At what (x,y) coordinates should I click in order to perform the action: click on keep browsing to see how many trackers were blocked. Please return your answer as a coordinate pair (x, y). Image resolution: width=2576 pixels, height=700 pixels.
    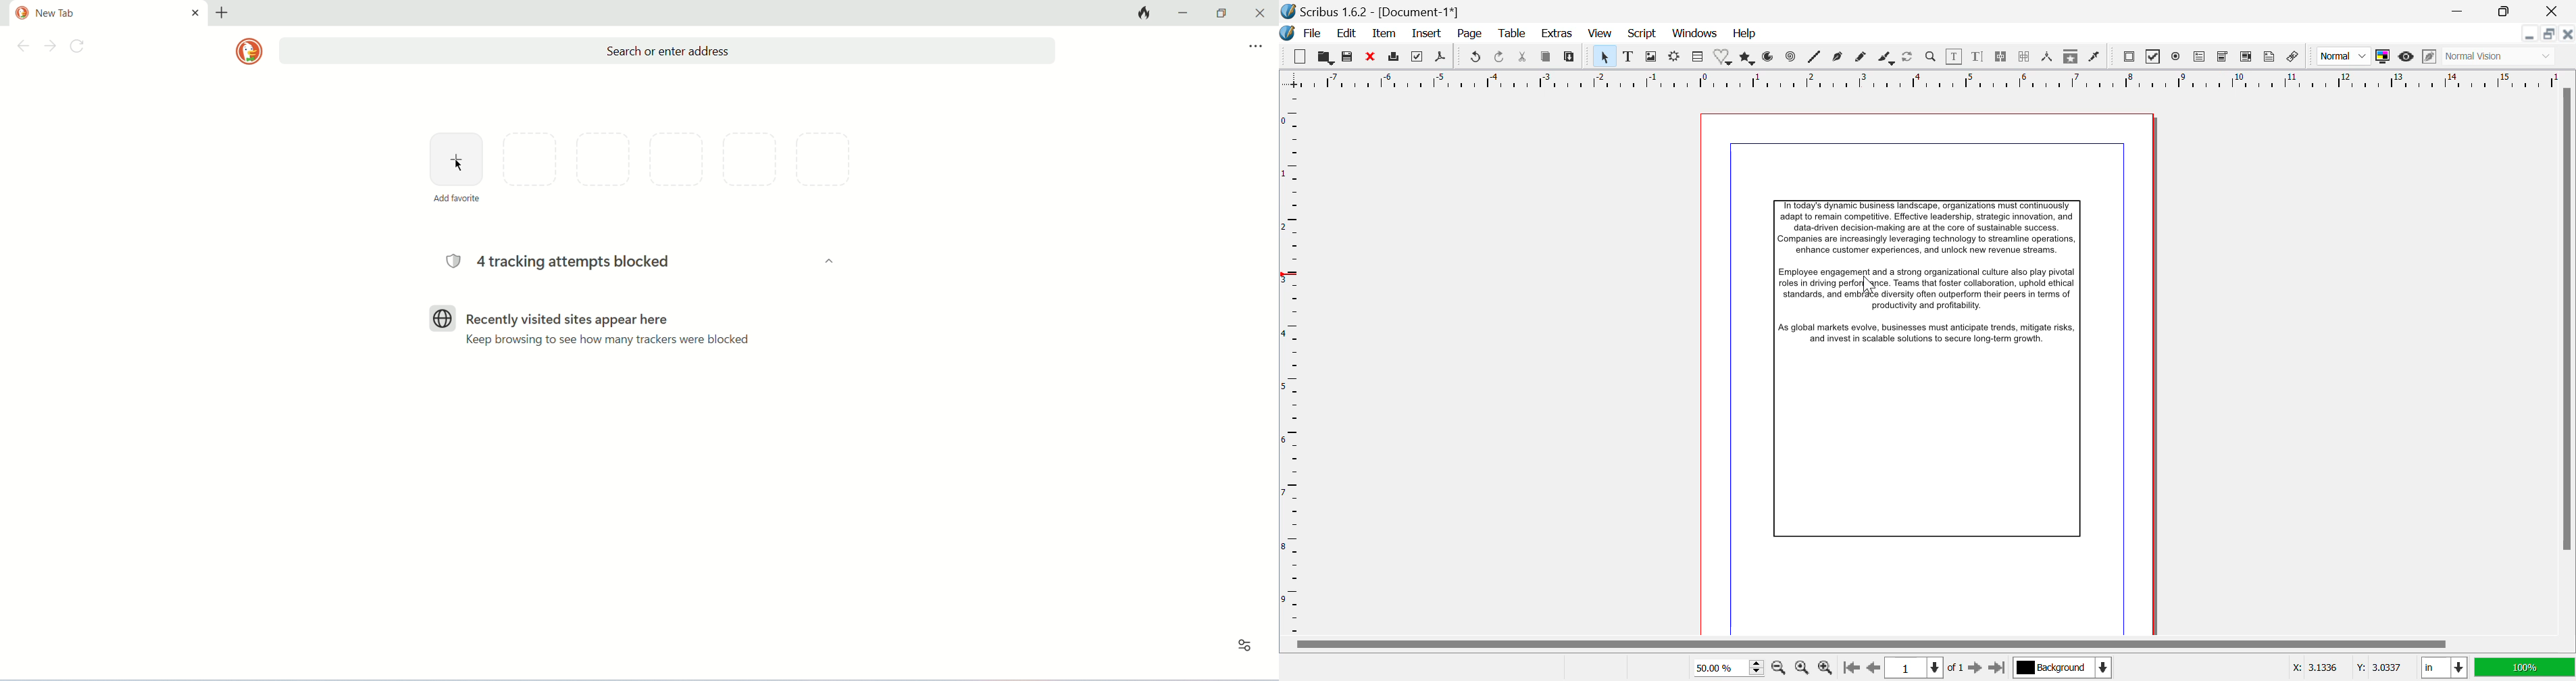
    Looking at the image, I should click on (606, 340).